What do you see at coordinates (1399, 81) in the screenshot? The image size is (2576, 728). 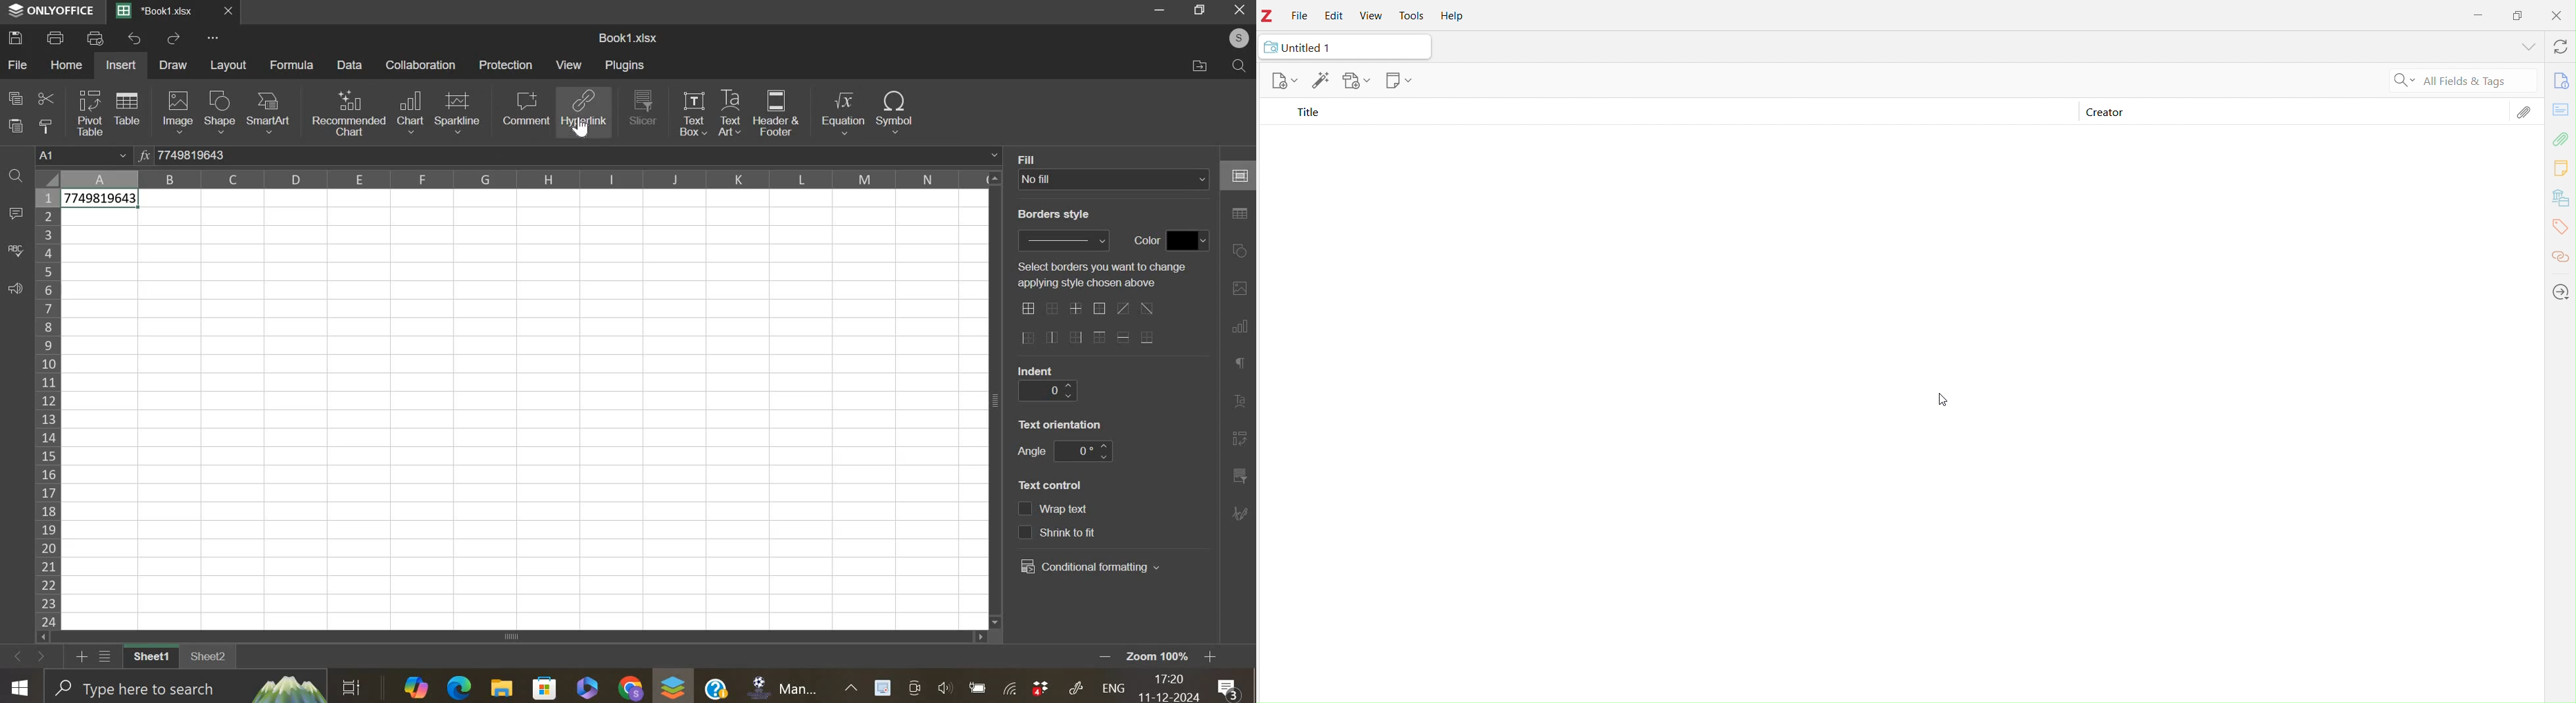 I see `Reference` at bounding box center [1399, 81].